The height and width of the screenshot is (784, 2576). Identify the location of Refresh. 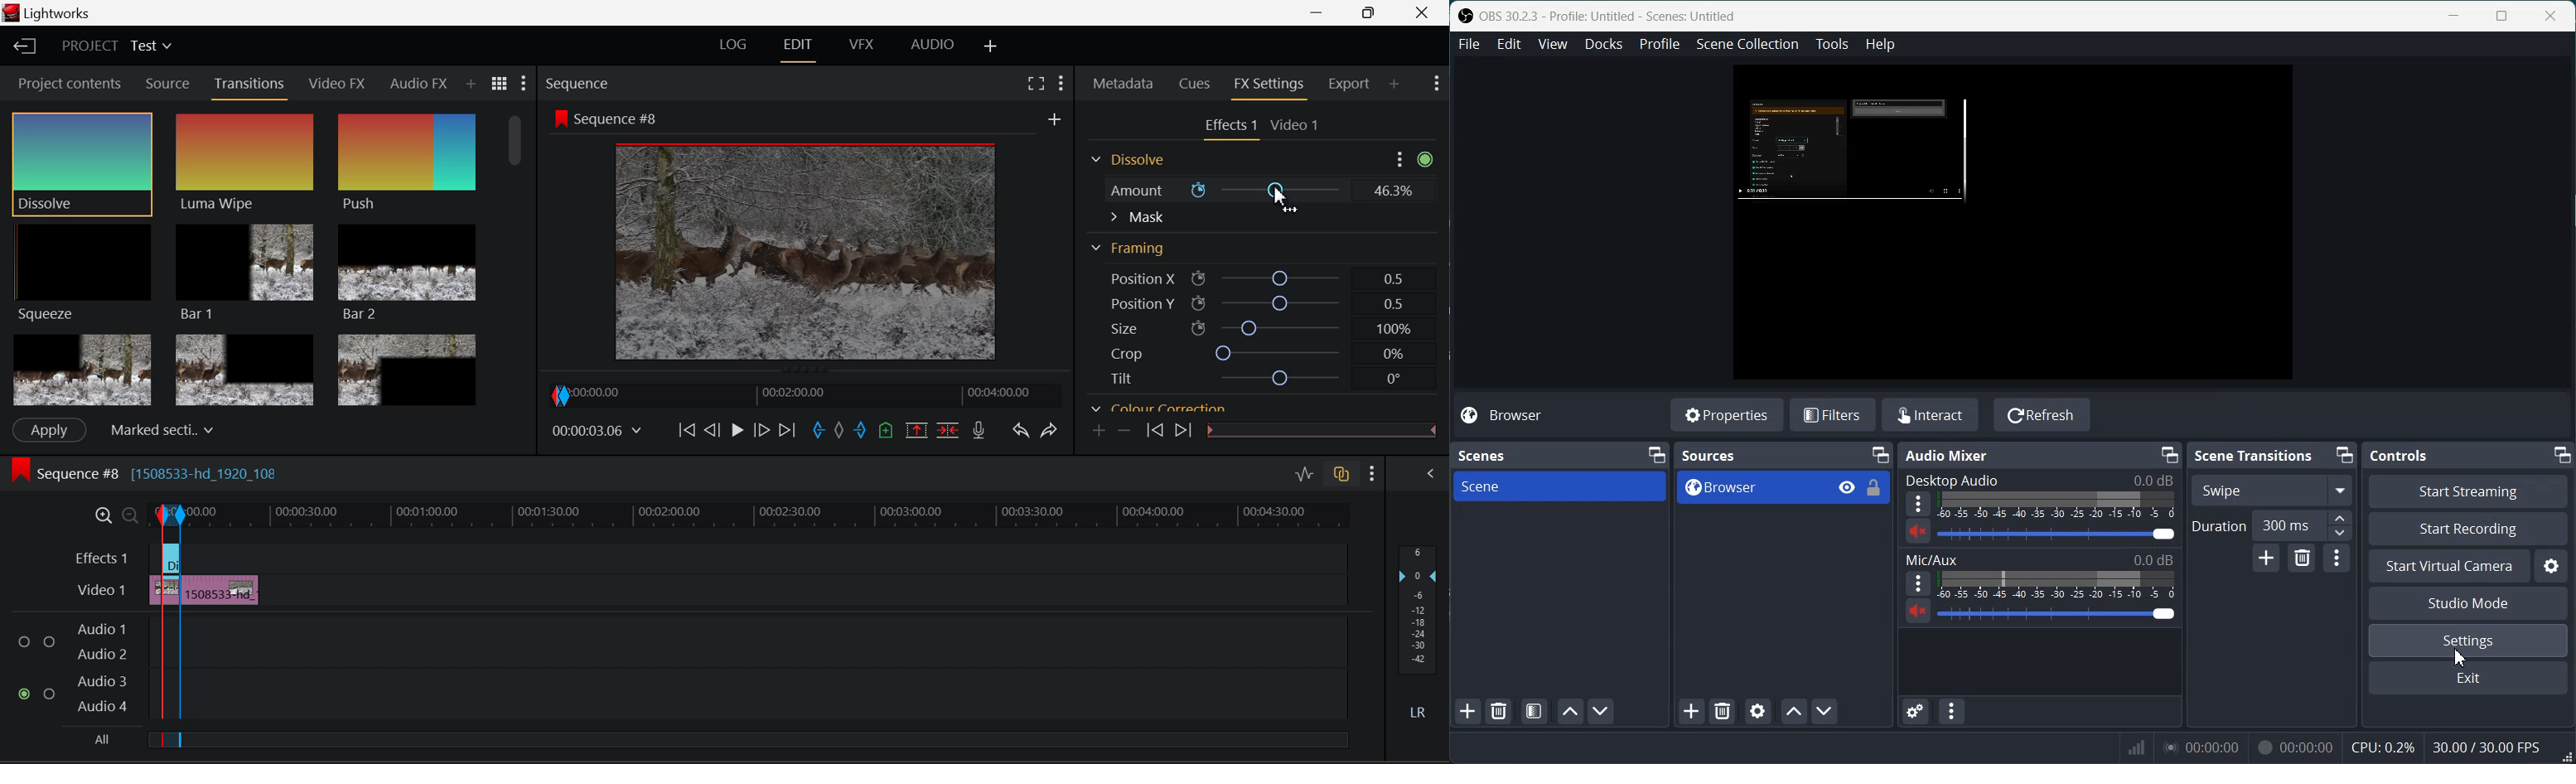
(2042, 413).